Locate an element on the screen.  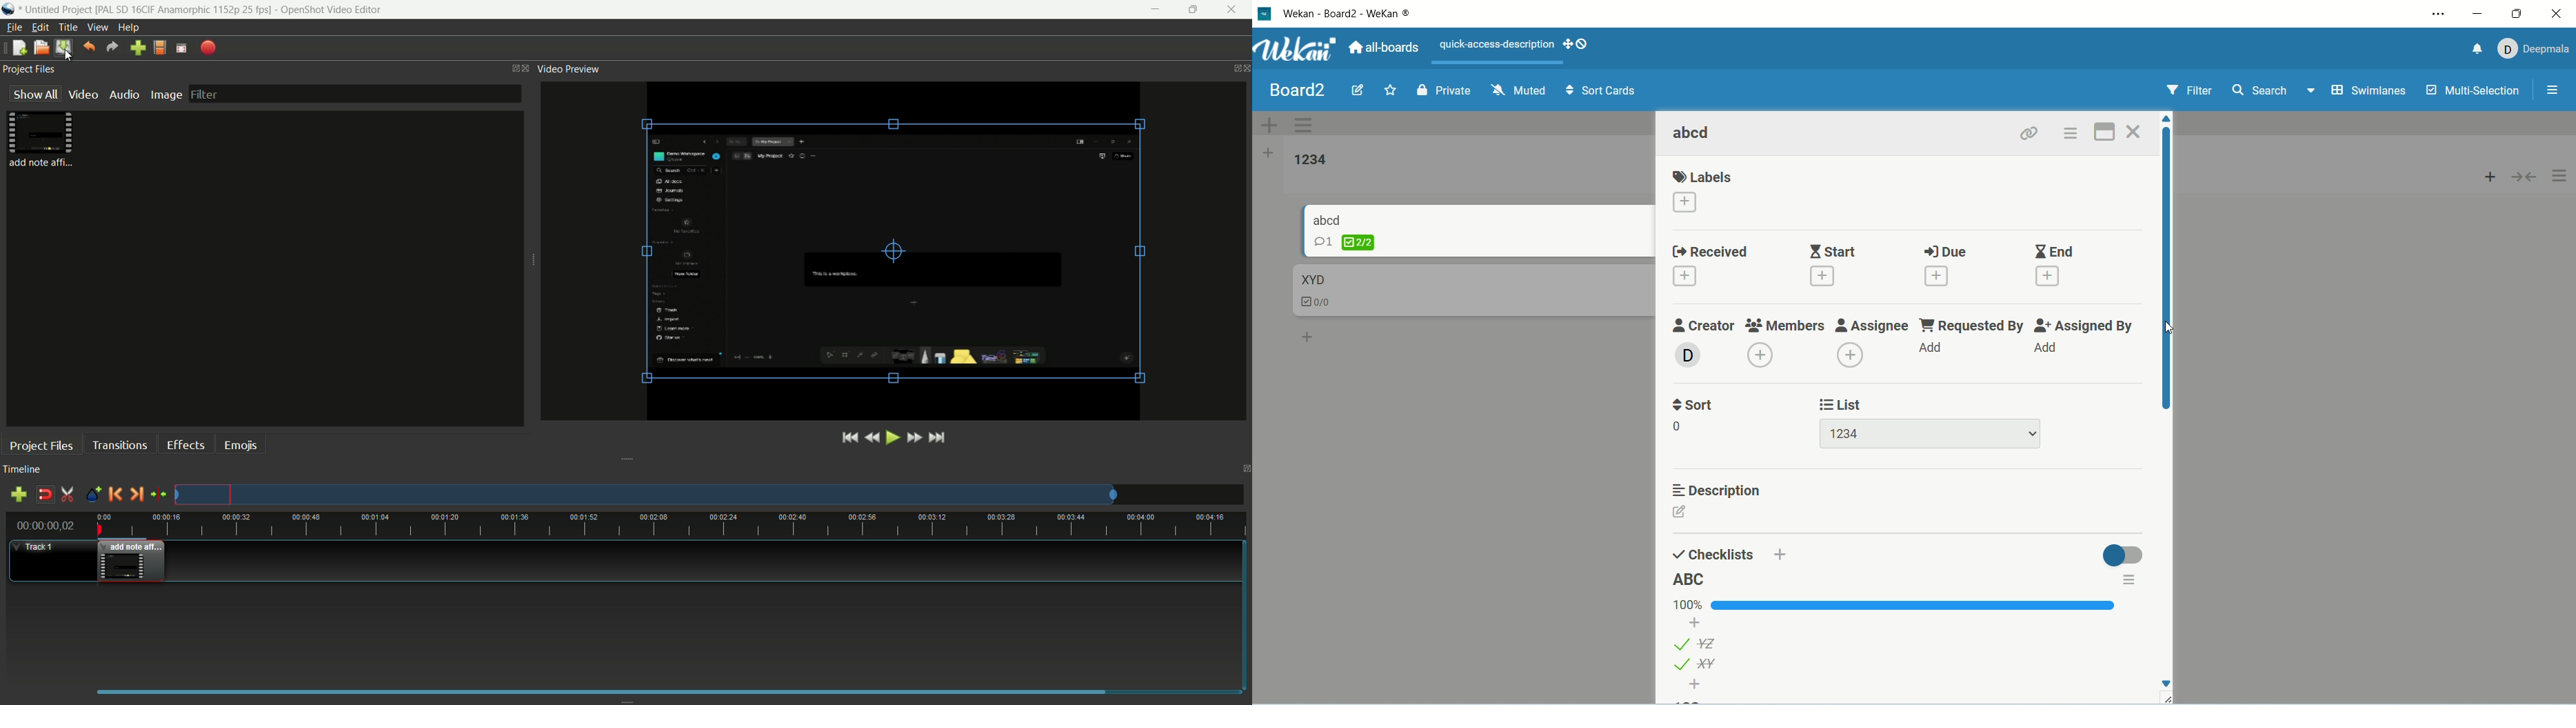
start is located at coordinates (1833, 250).